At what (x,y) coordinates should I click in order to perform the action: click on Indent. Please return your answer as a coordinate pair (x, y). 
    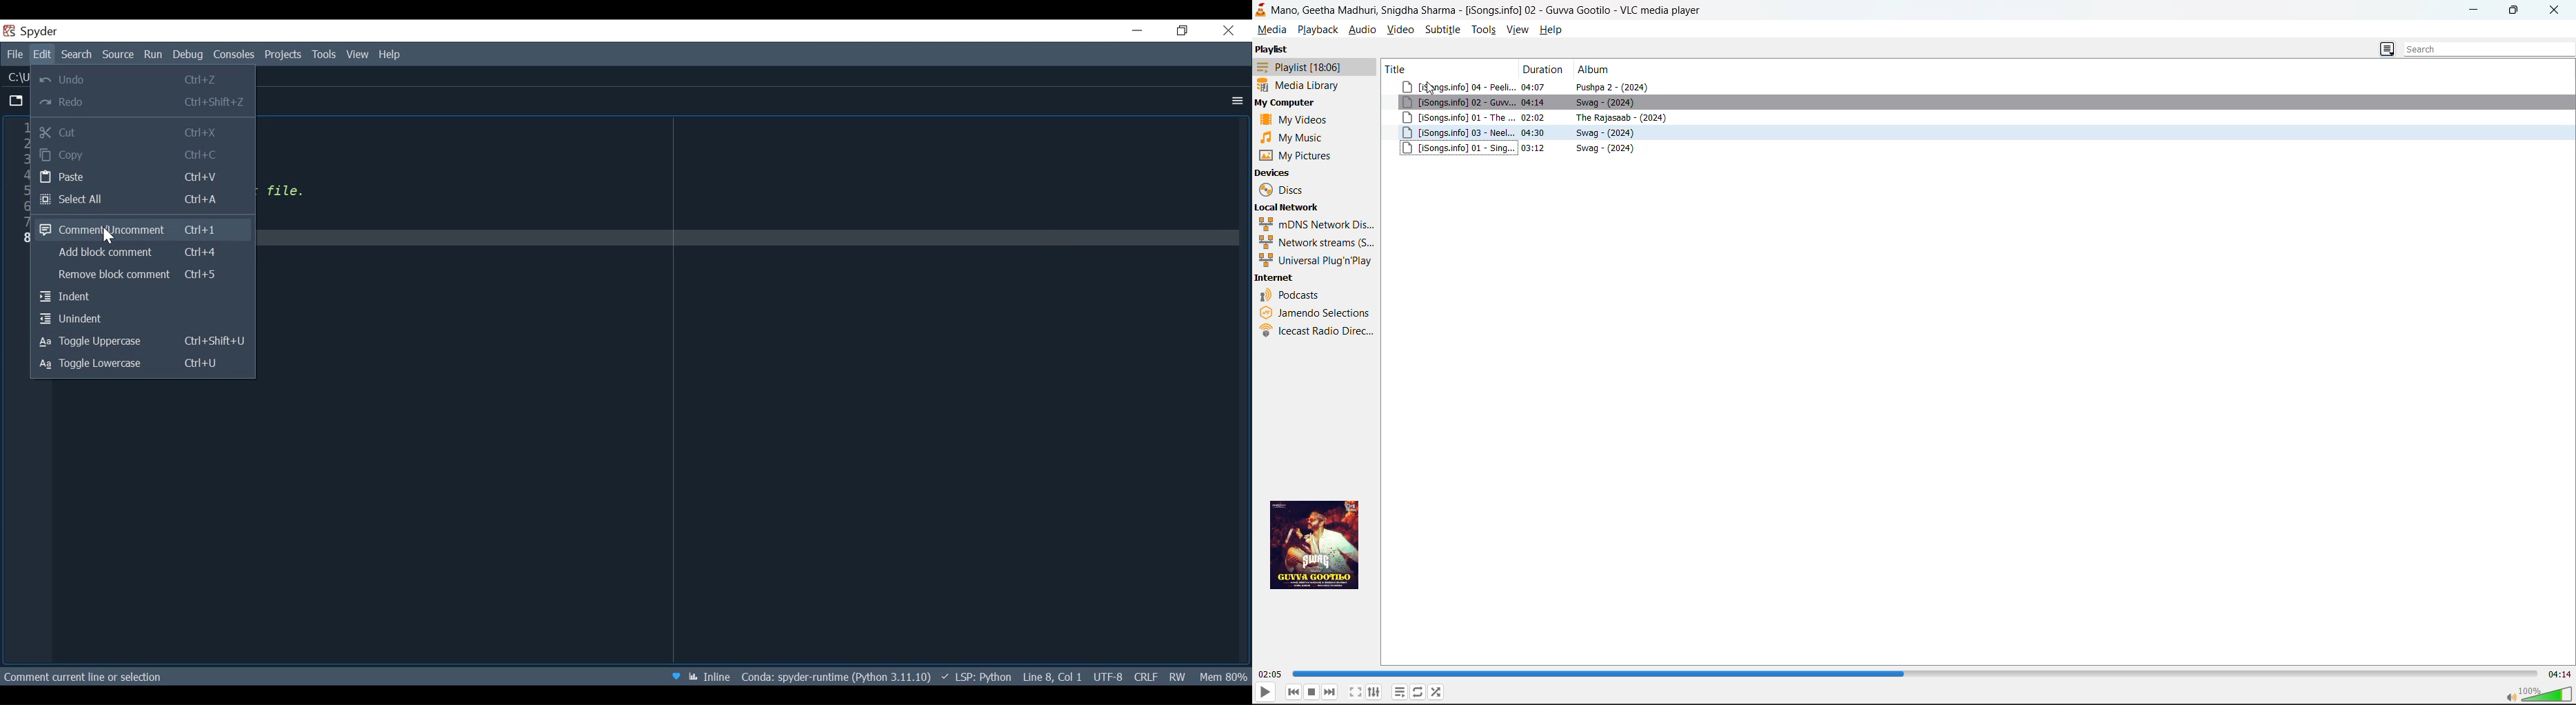
    Looking at the image, I should click on (142, 298).